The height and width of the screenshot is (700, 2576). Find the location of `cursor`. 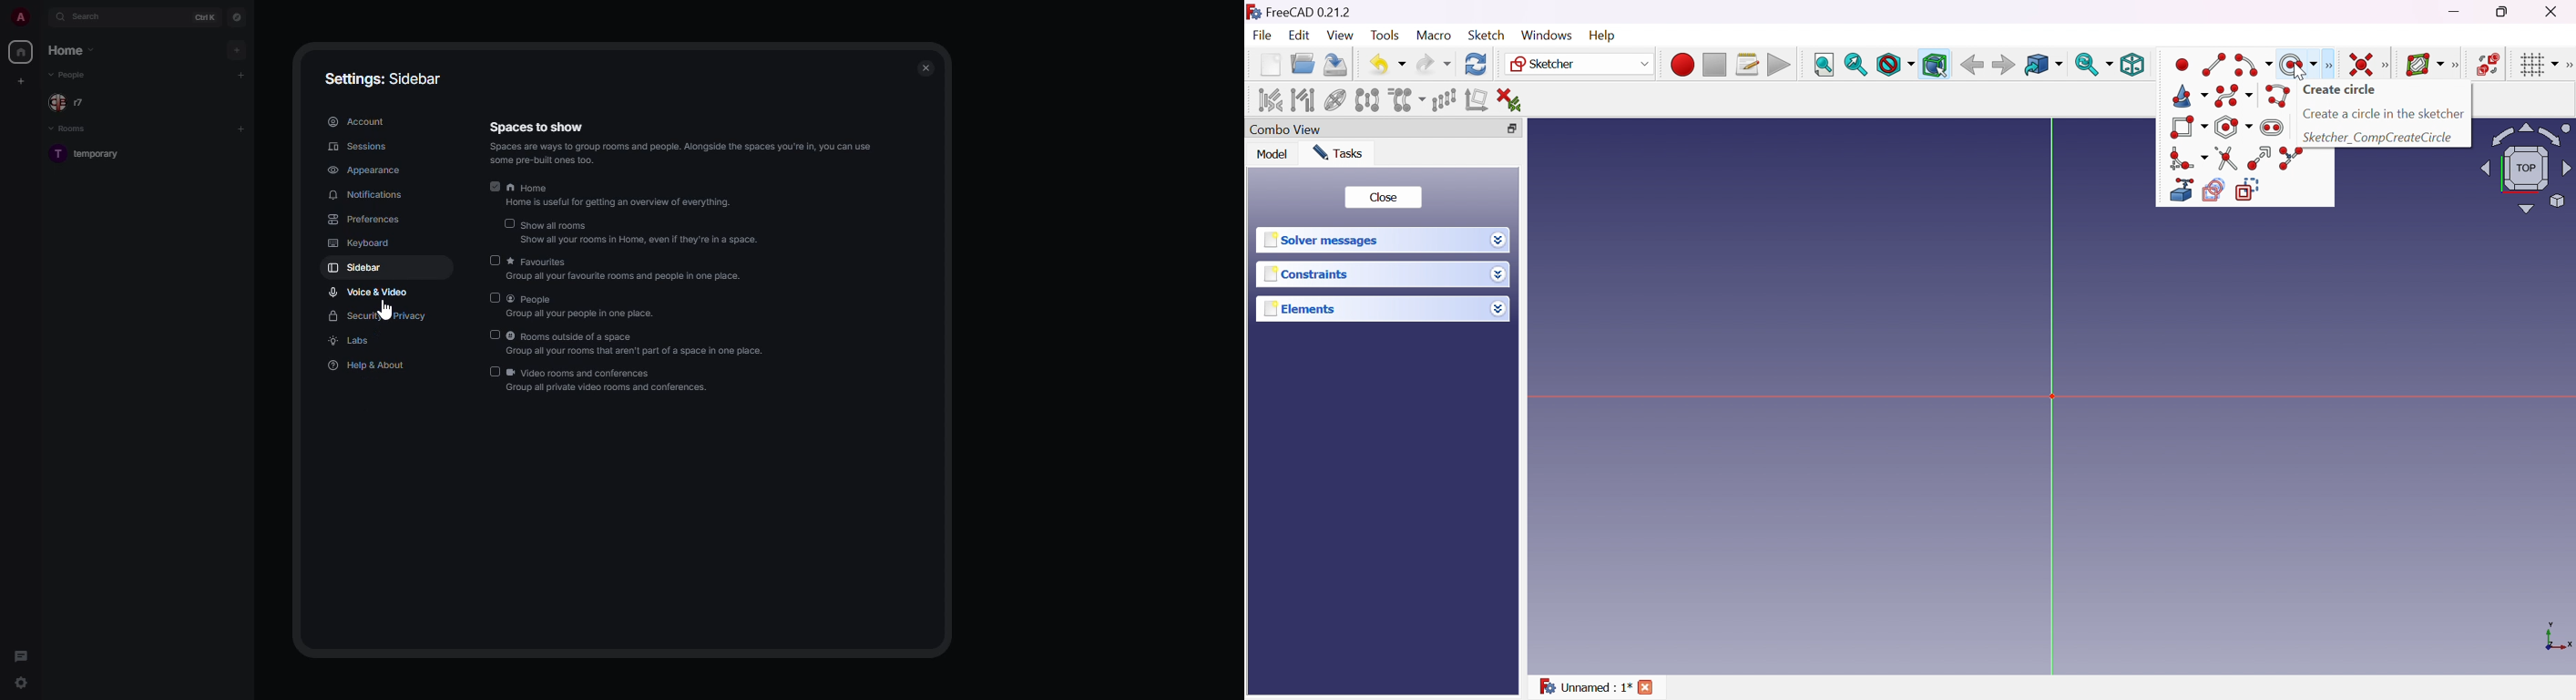

cursor is located at coordinates (2299, 71).